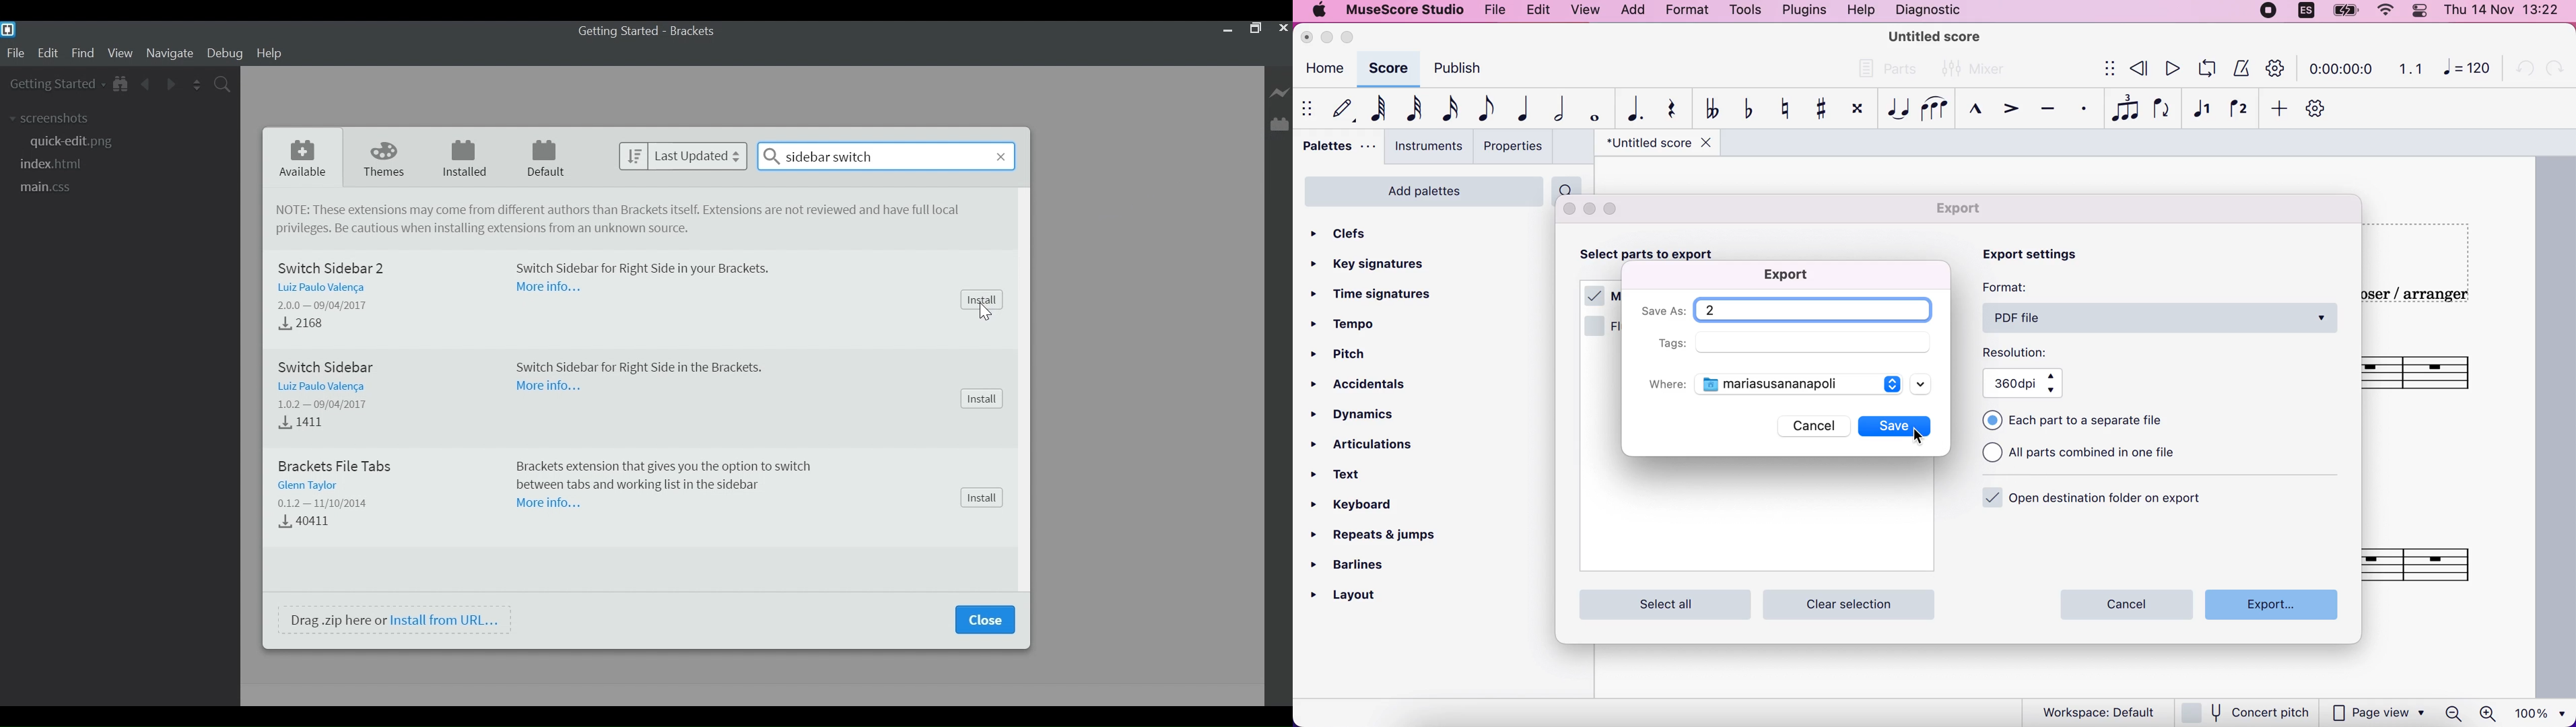  What do you see at coordinates (1924, 384) in the screenshot?
I see `scroll` at bounding box center [1924, 384].